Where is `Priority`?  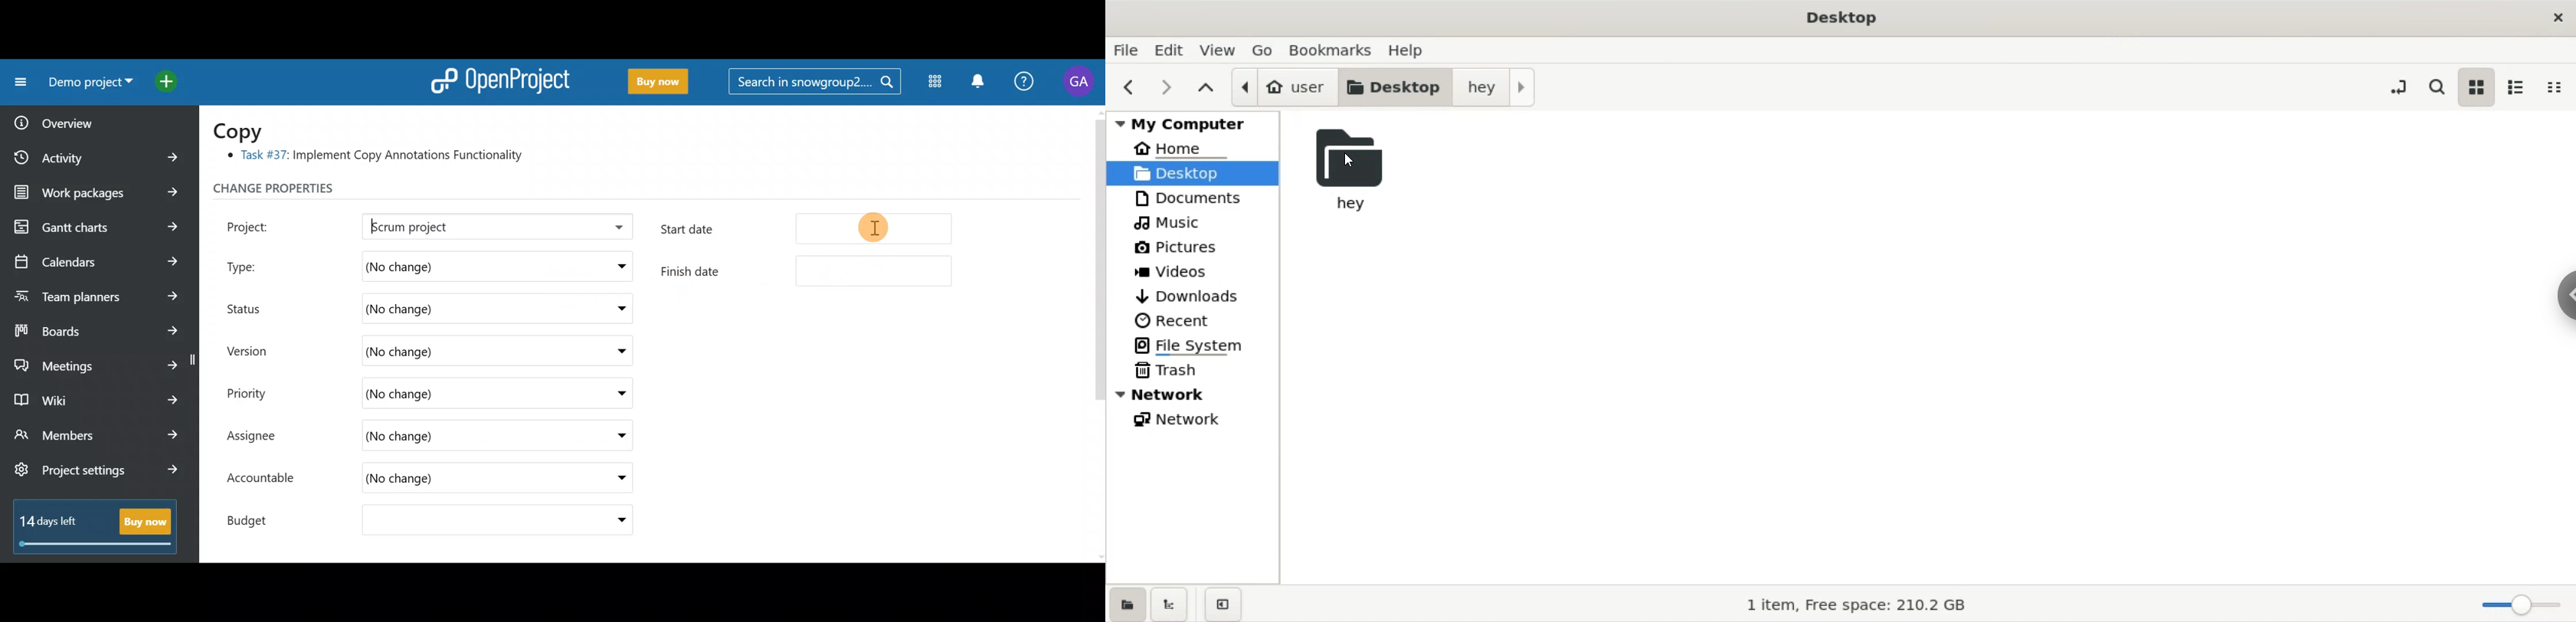
Priority is located at coordinates (259, 392).